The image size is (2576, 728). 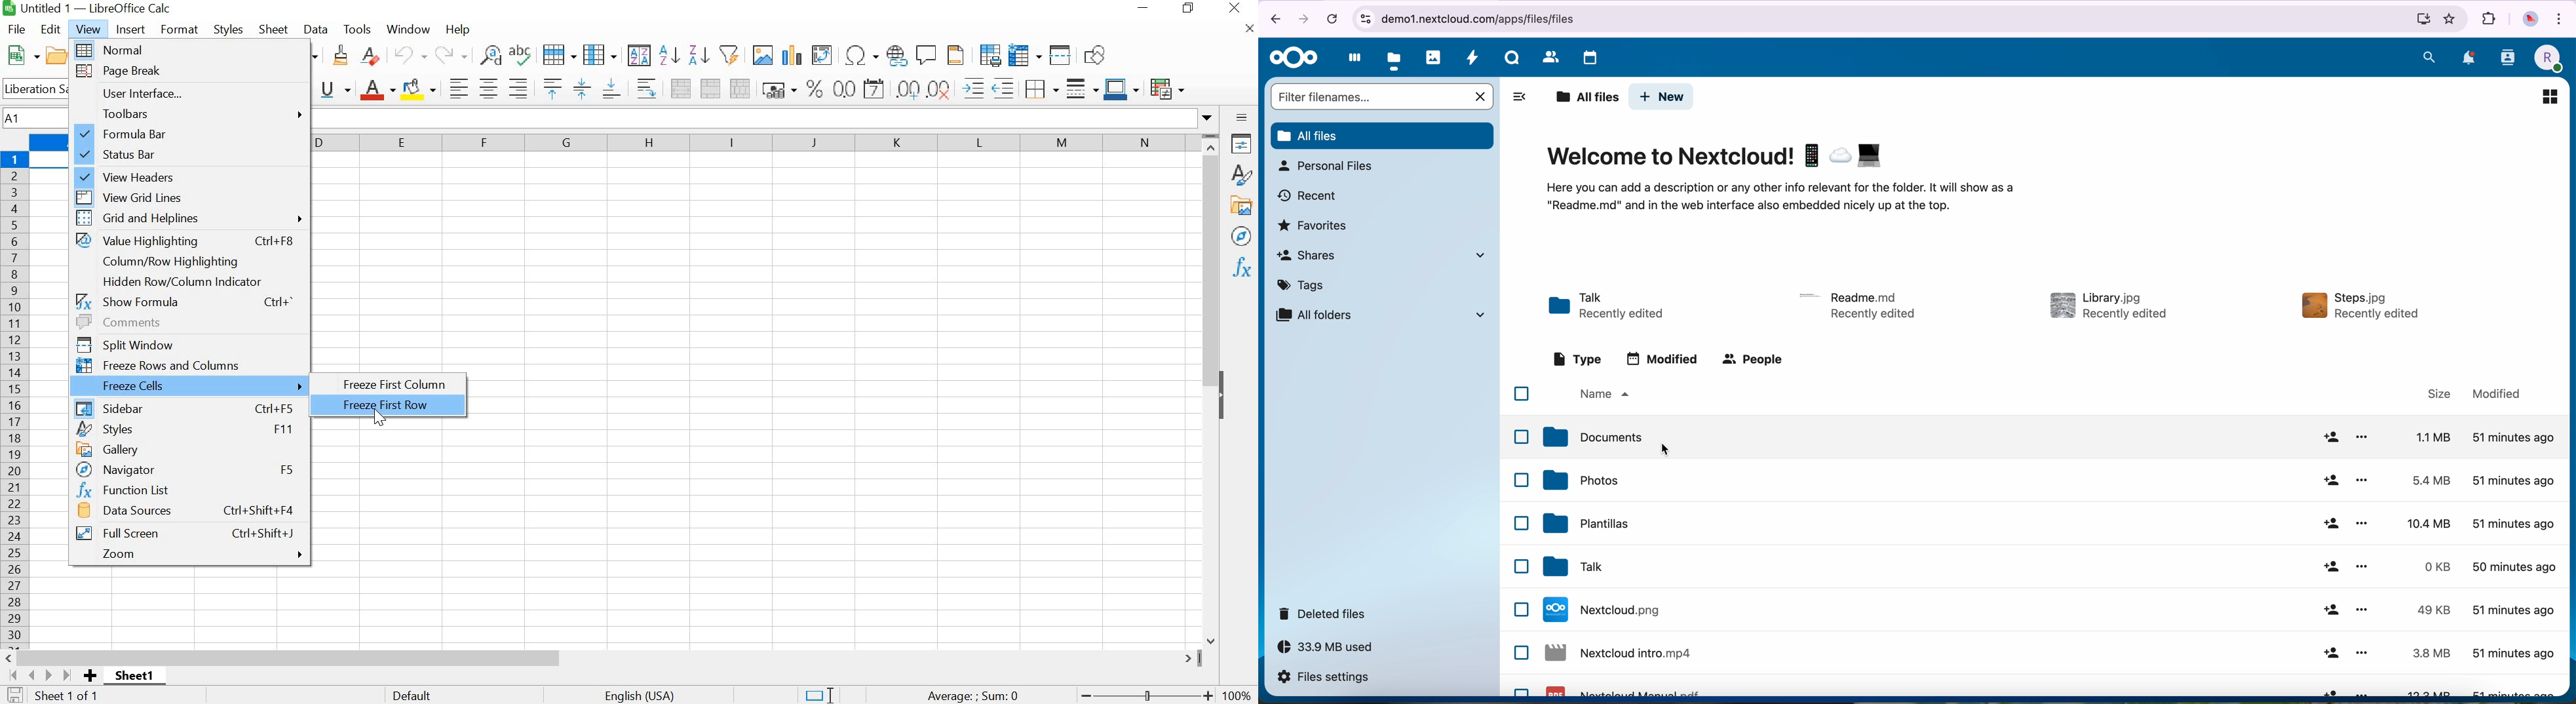 I want to click on FORMULA, so click(x=974, y=696).